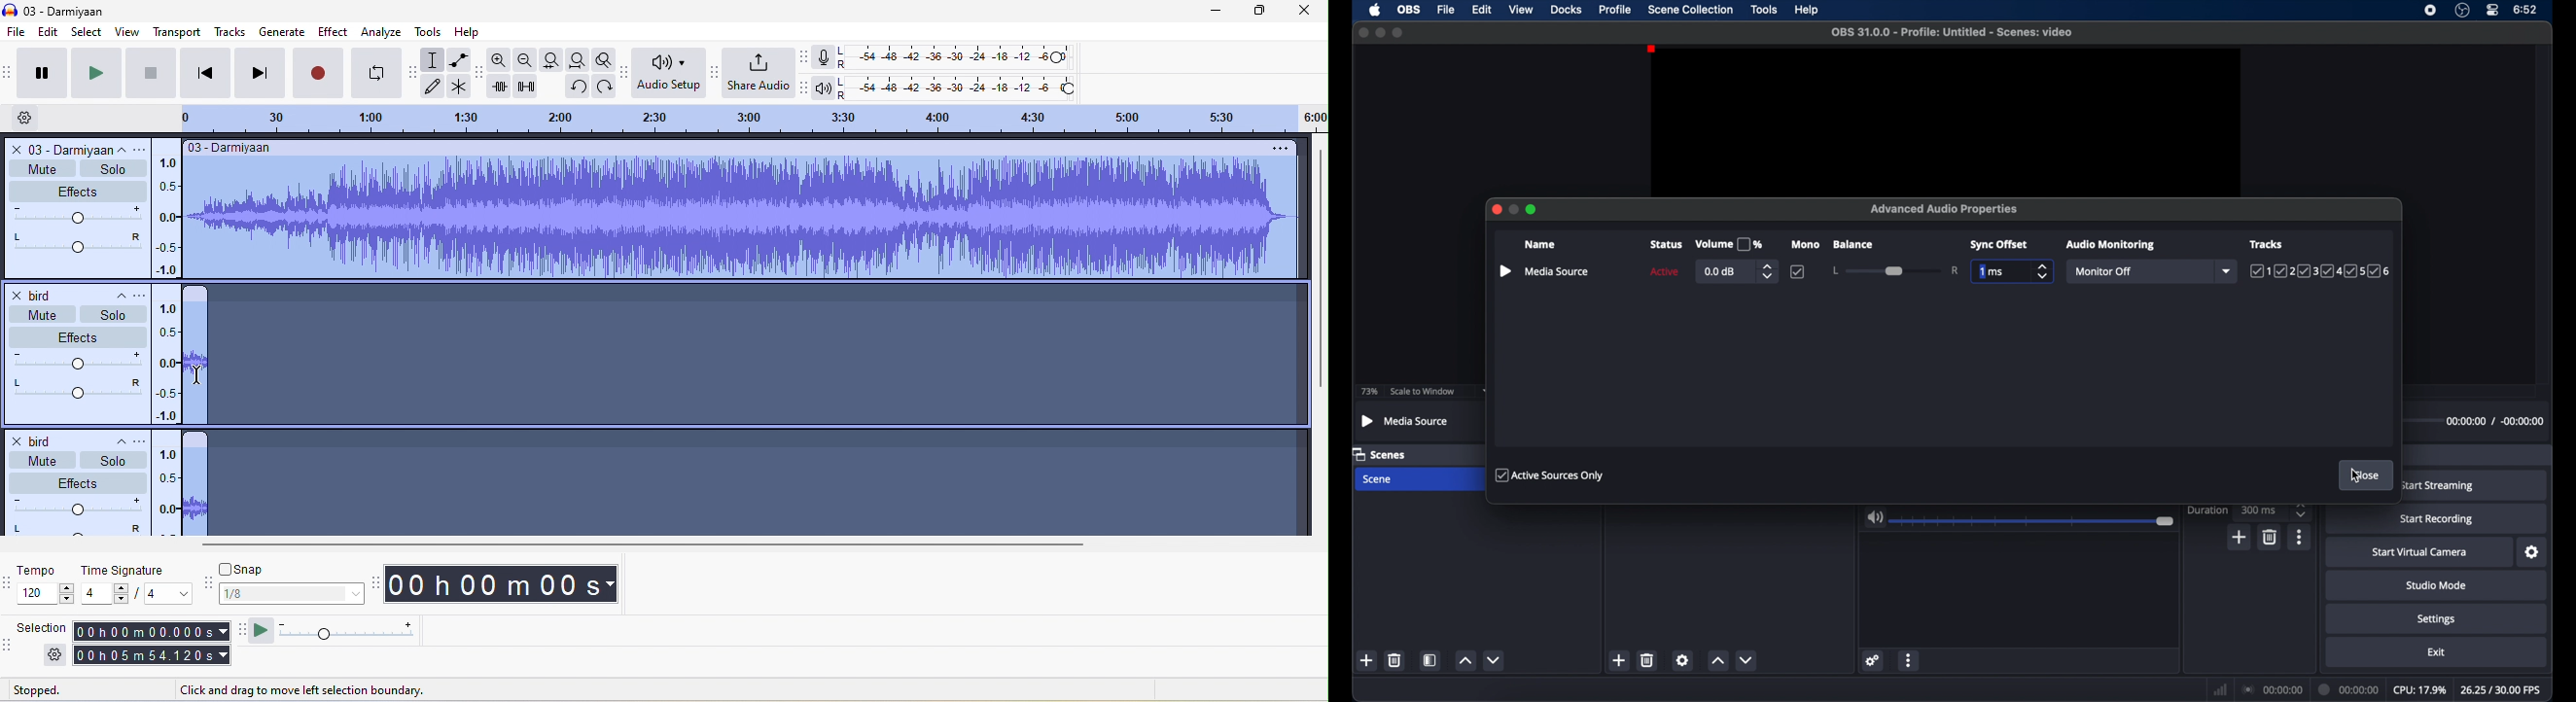 This screenshot has height=728, width=2576. Describe the element at coordinates (1910, 660) in the screenshot. I see `more options` at that location.